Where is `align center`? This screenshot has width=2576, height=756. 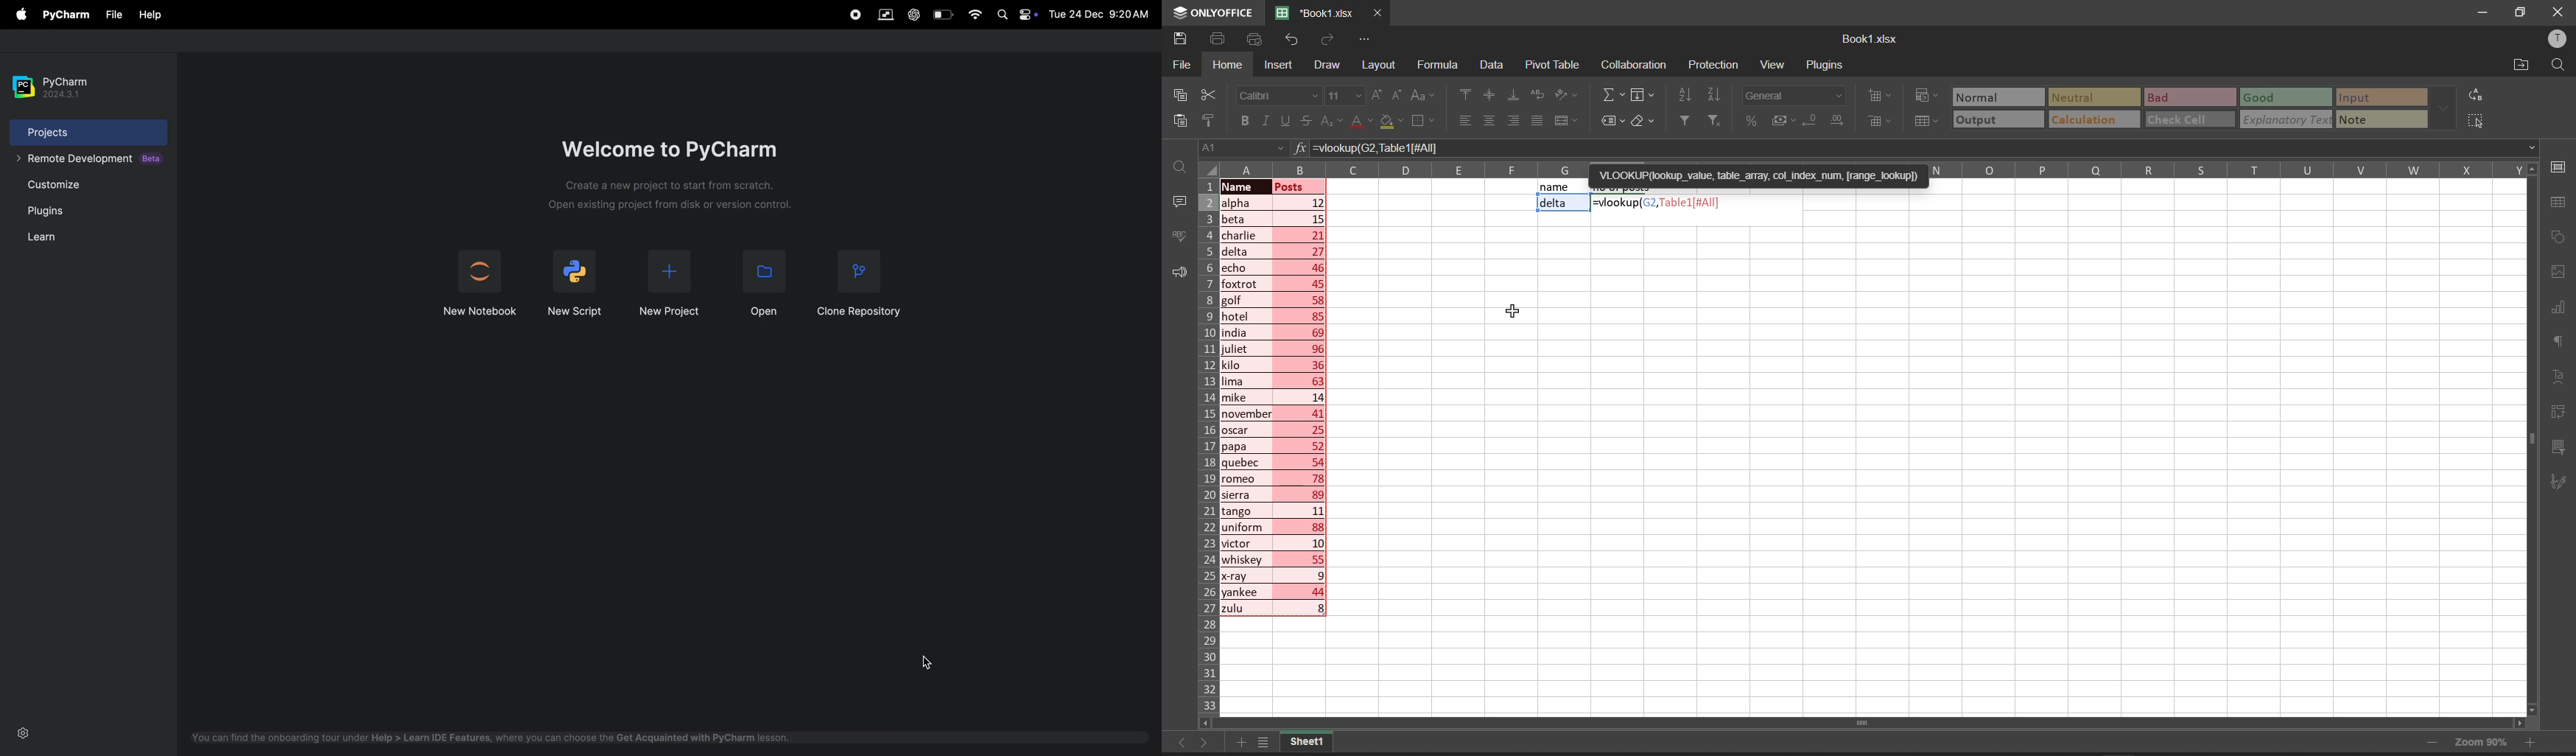 align center is located at coordinates (1488, 96).